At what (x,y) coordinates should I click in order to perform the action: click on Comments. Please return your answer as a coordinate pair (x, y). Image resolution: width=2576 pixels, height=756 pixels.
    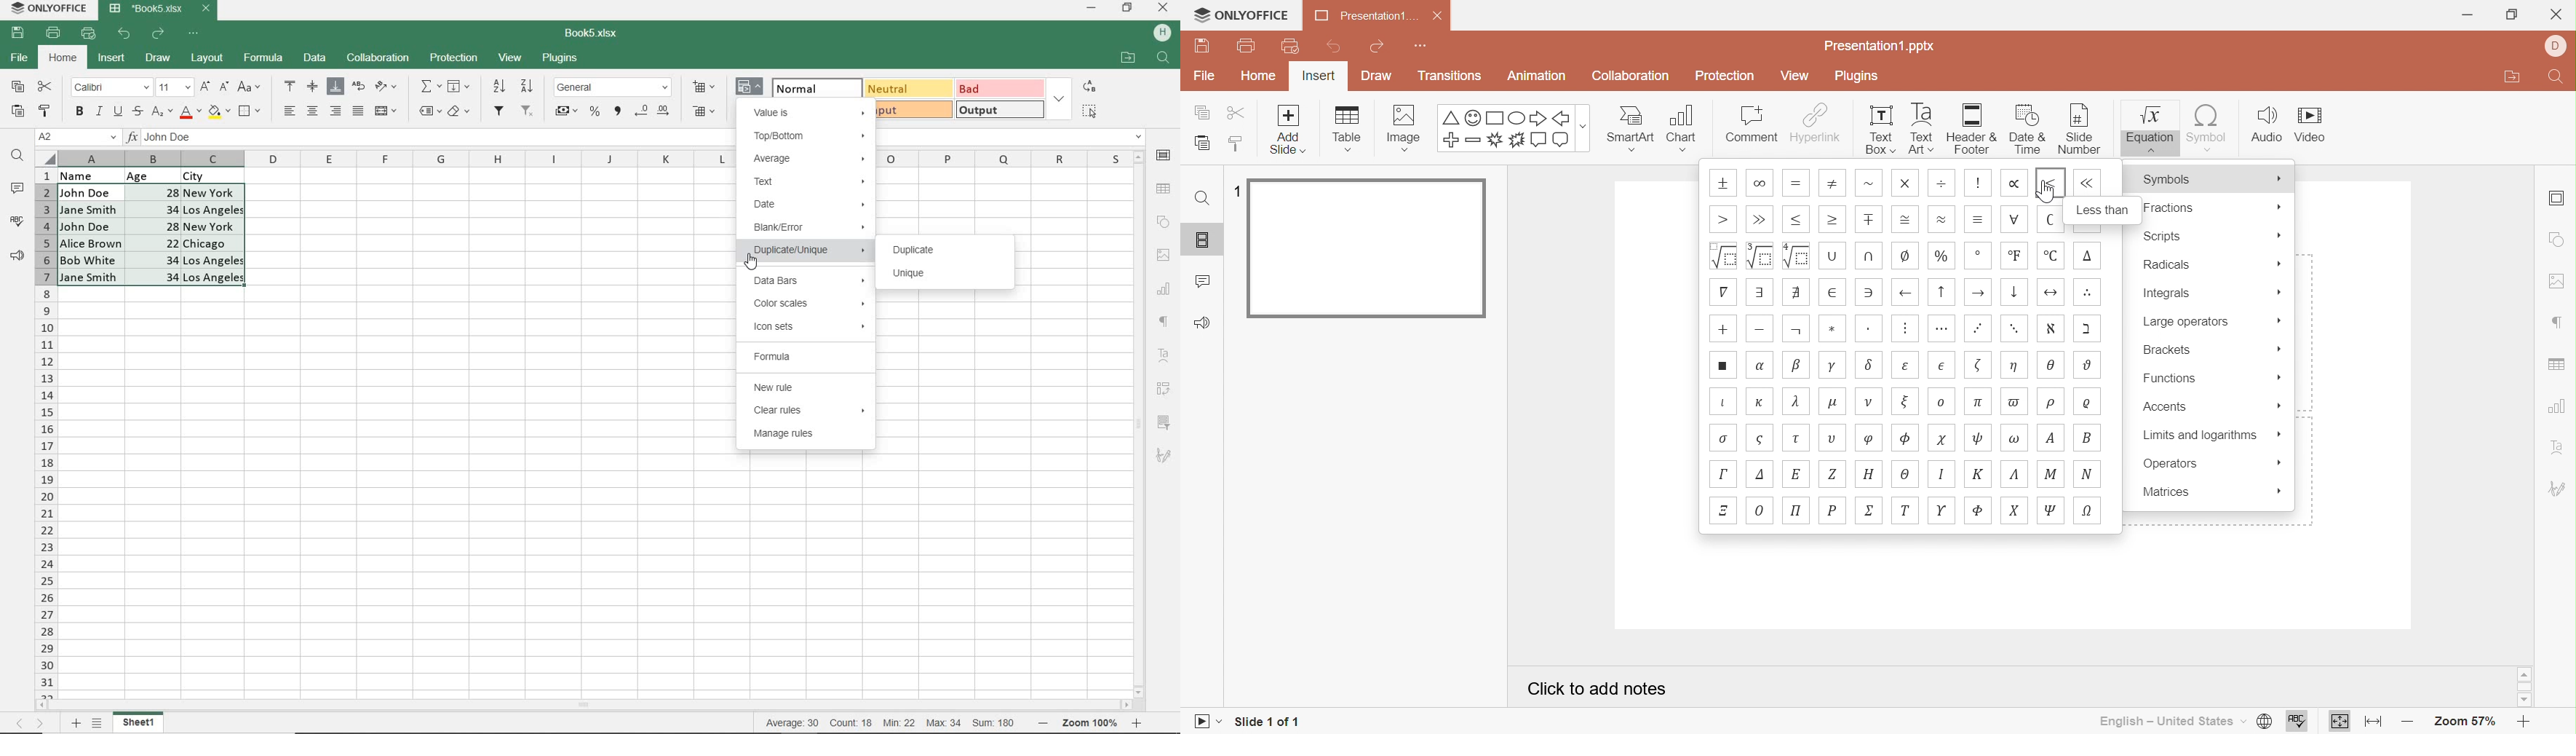
    Looking at the image, I should click on (1204, 280).